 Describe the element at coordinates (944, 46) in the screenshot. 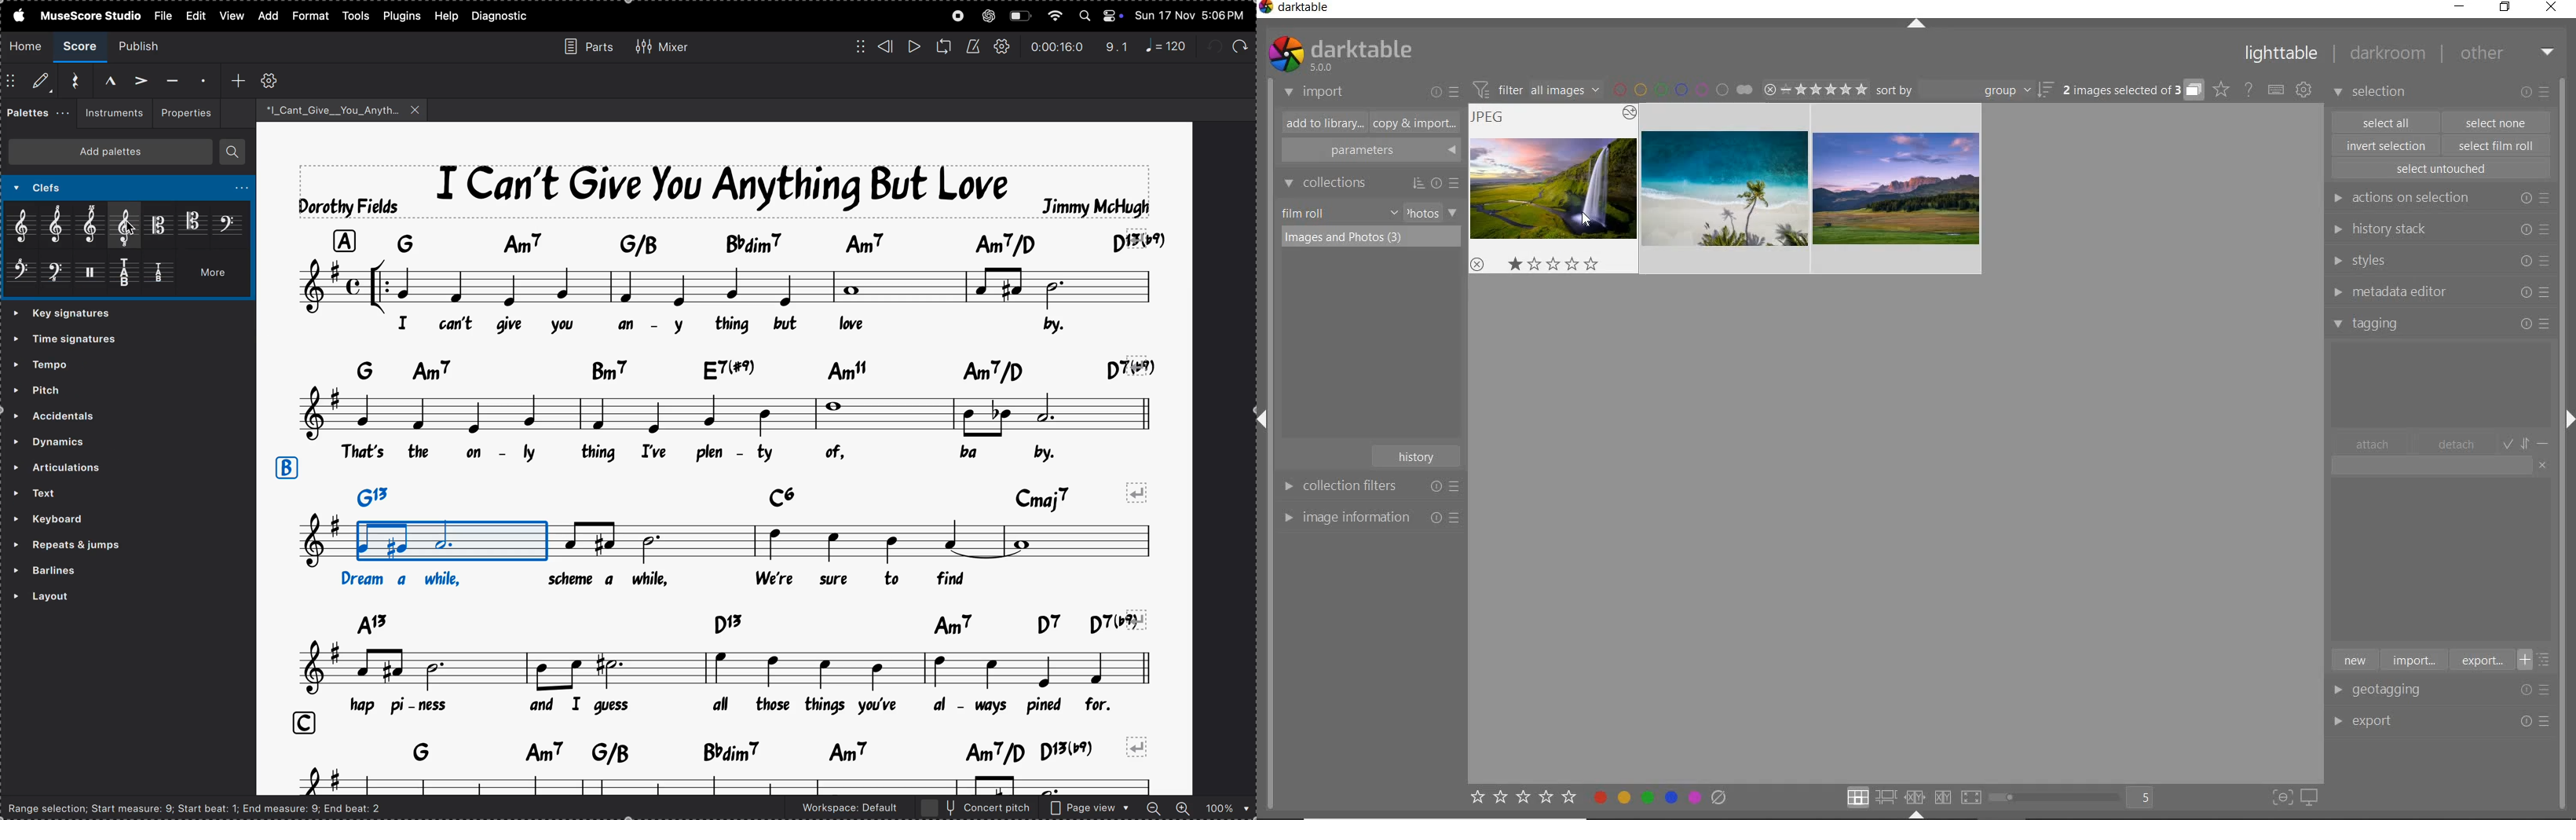

I see `loop playback` at that location.